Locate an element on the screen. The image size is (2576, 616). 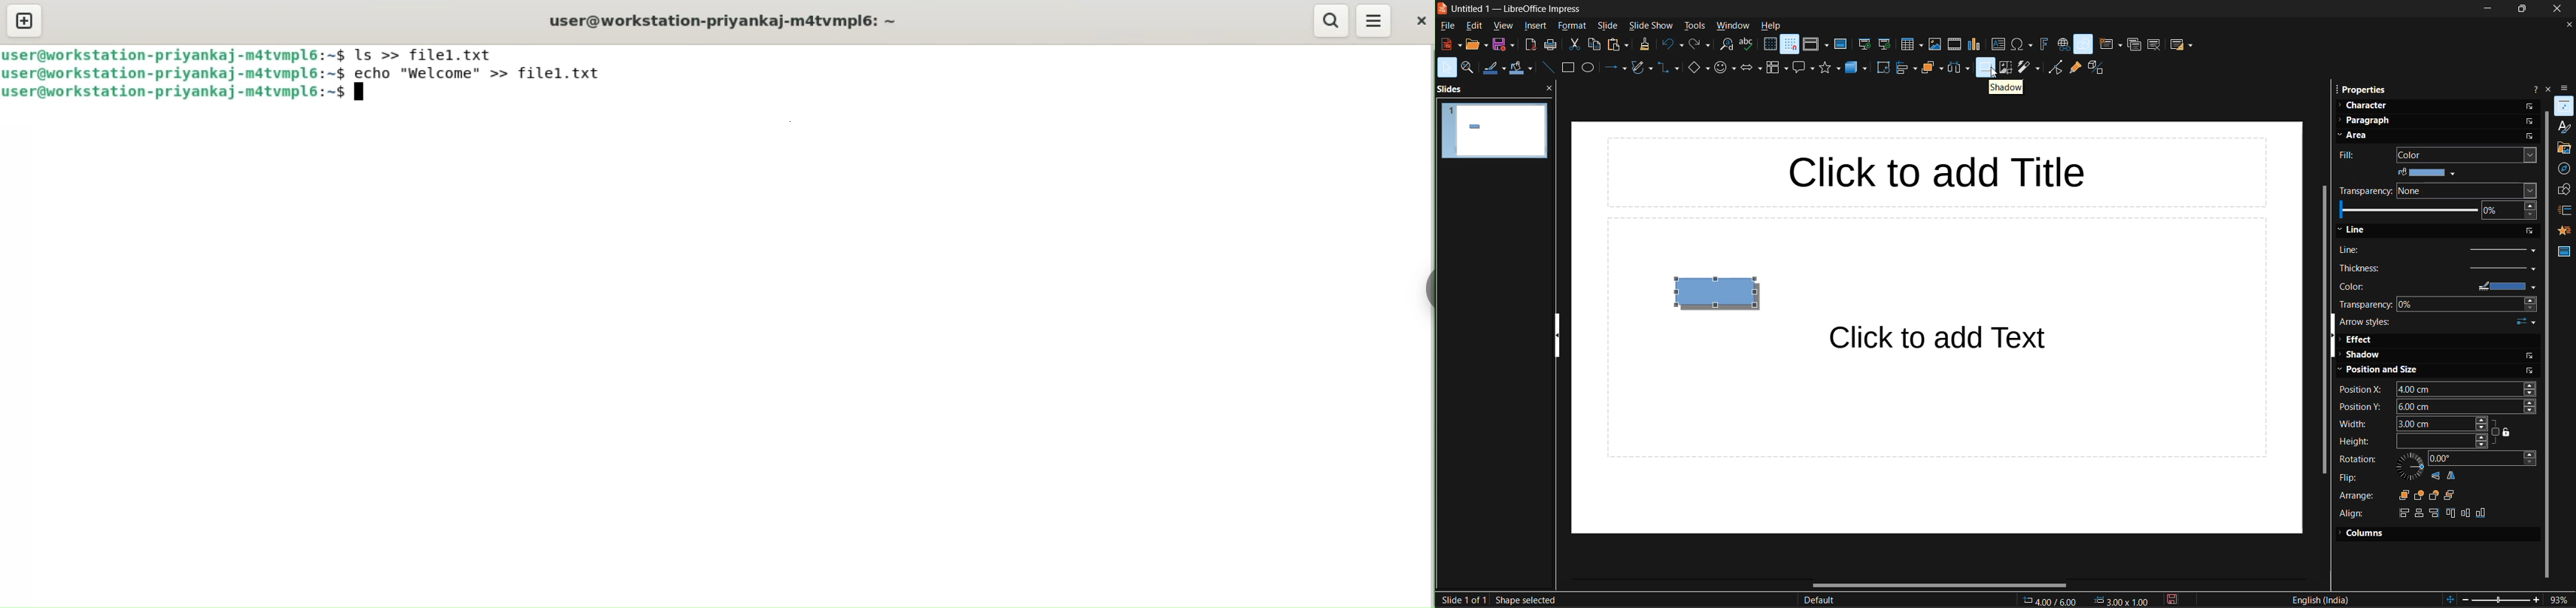
shadow is located at coordinates (2005, 87).